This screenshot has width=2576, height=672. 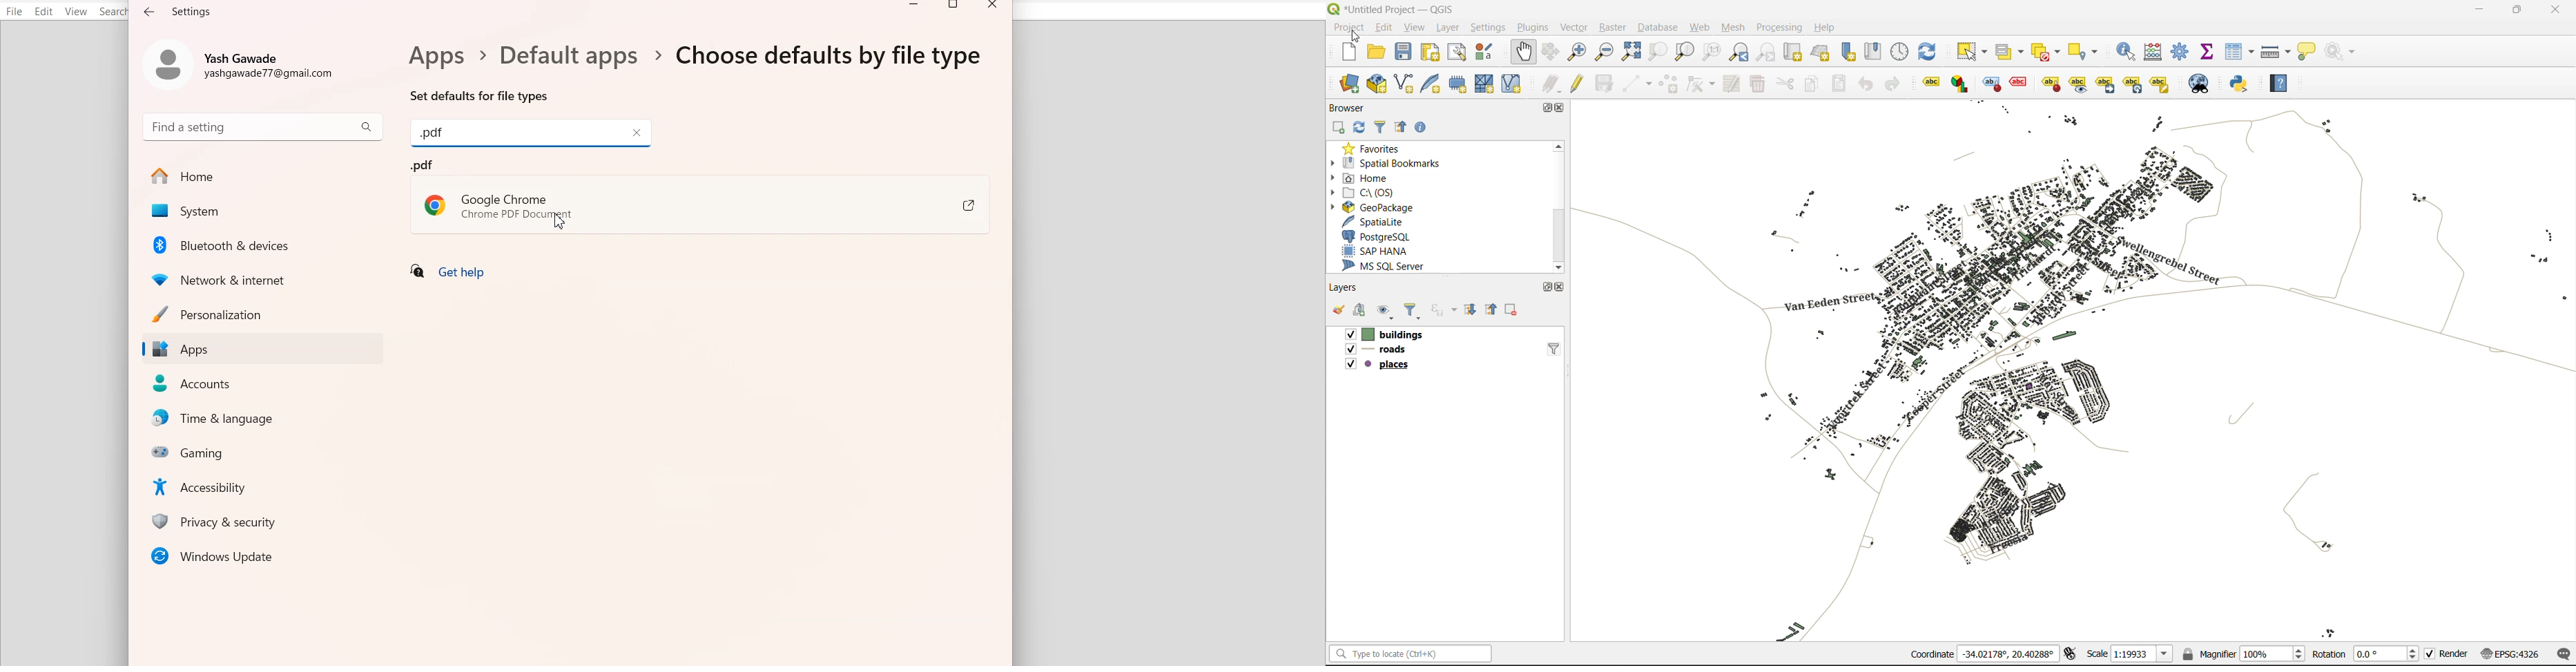 What do you see at coordinates (1974, 51) in the screenshot?
I see `select` at bounding box center [1974, 51].